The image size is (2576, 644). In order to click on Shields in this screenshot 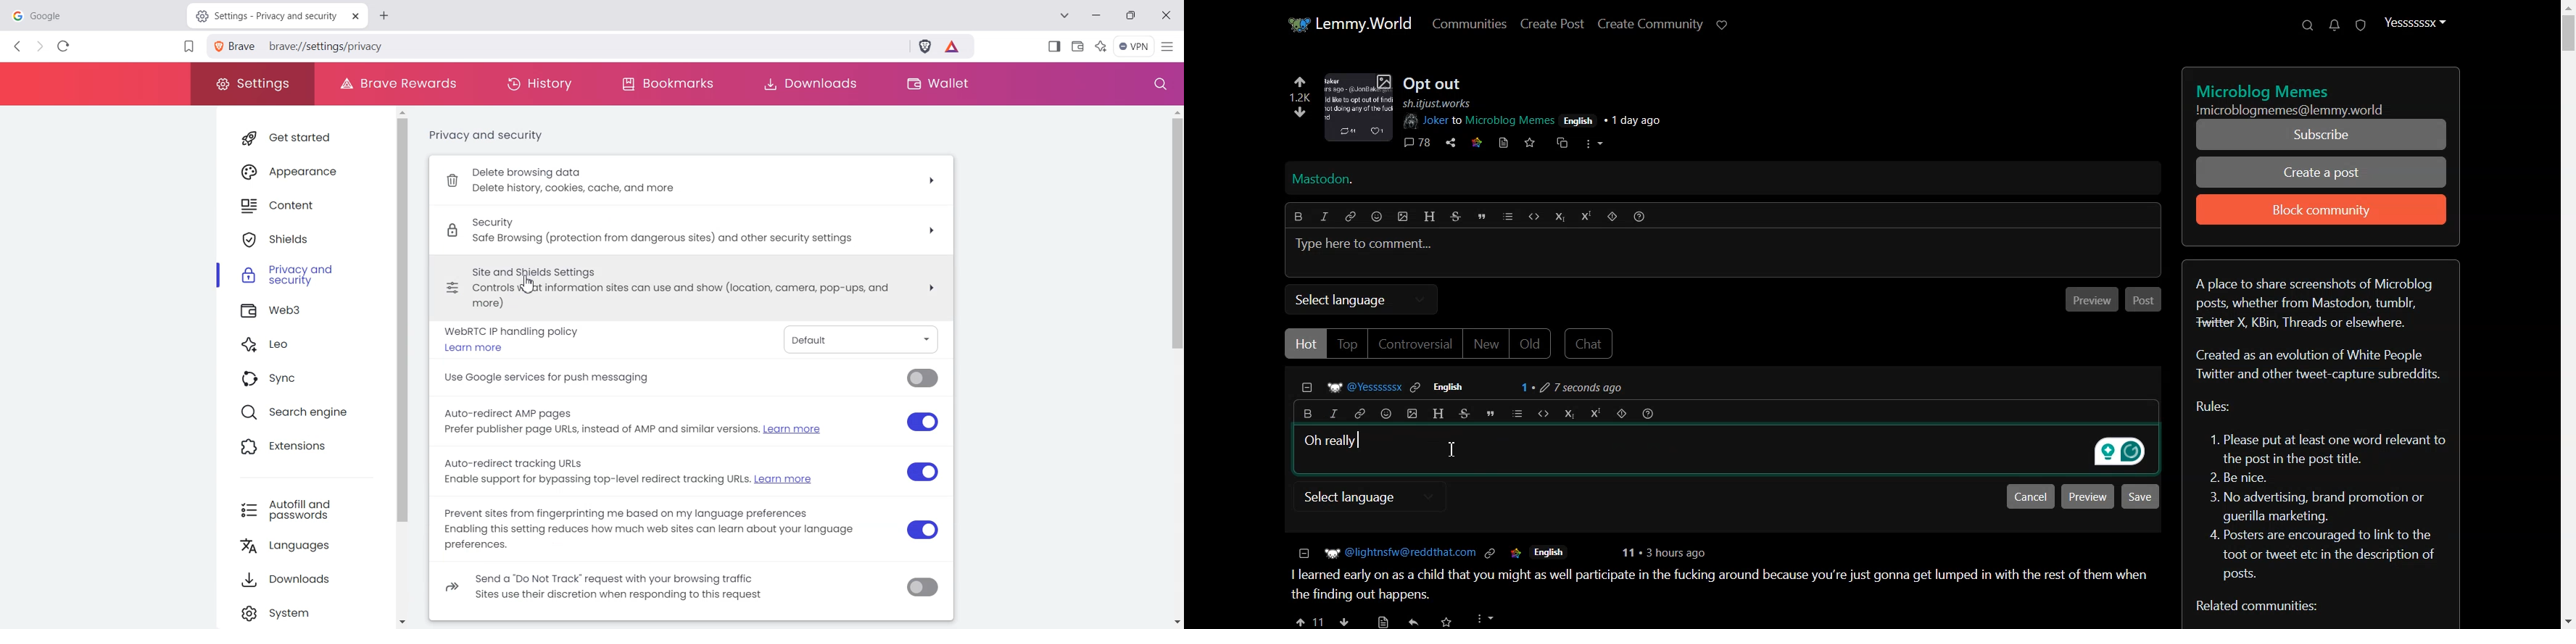, I will do `click(305, 239)`.